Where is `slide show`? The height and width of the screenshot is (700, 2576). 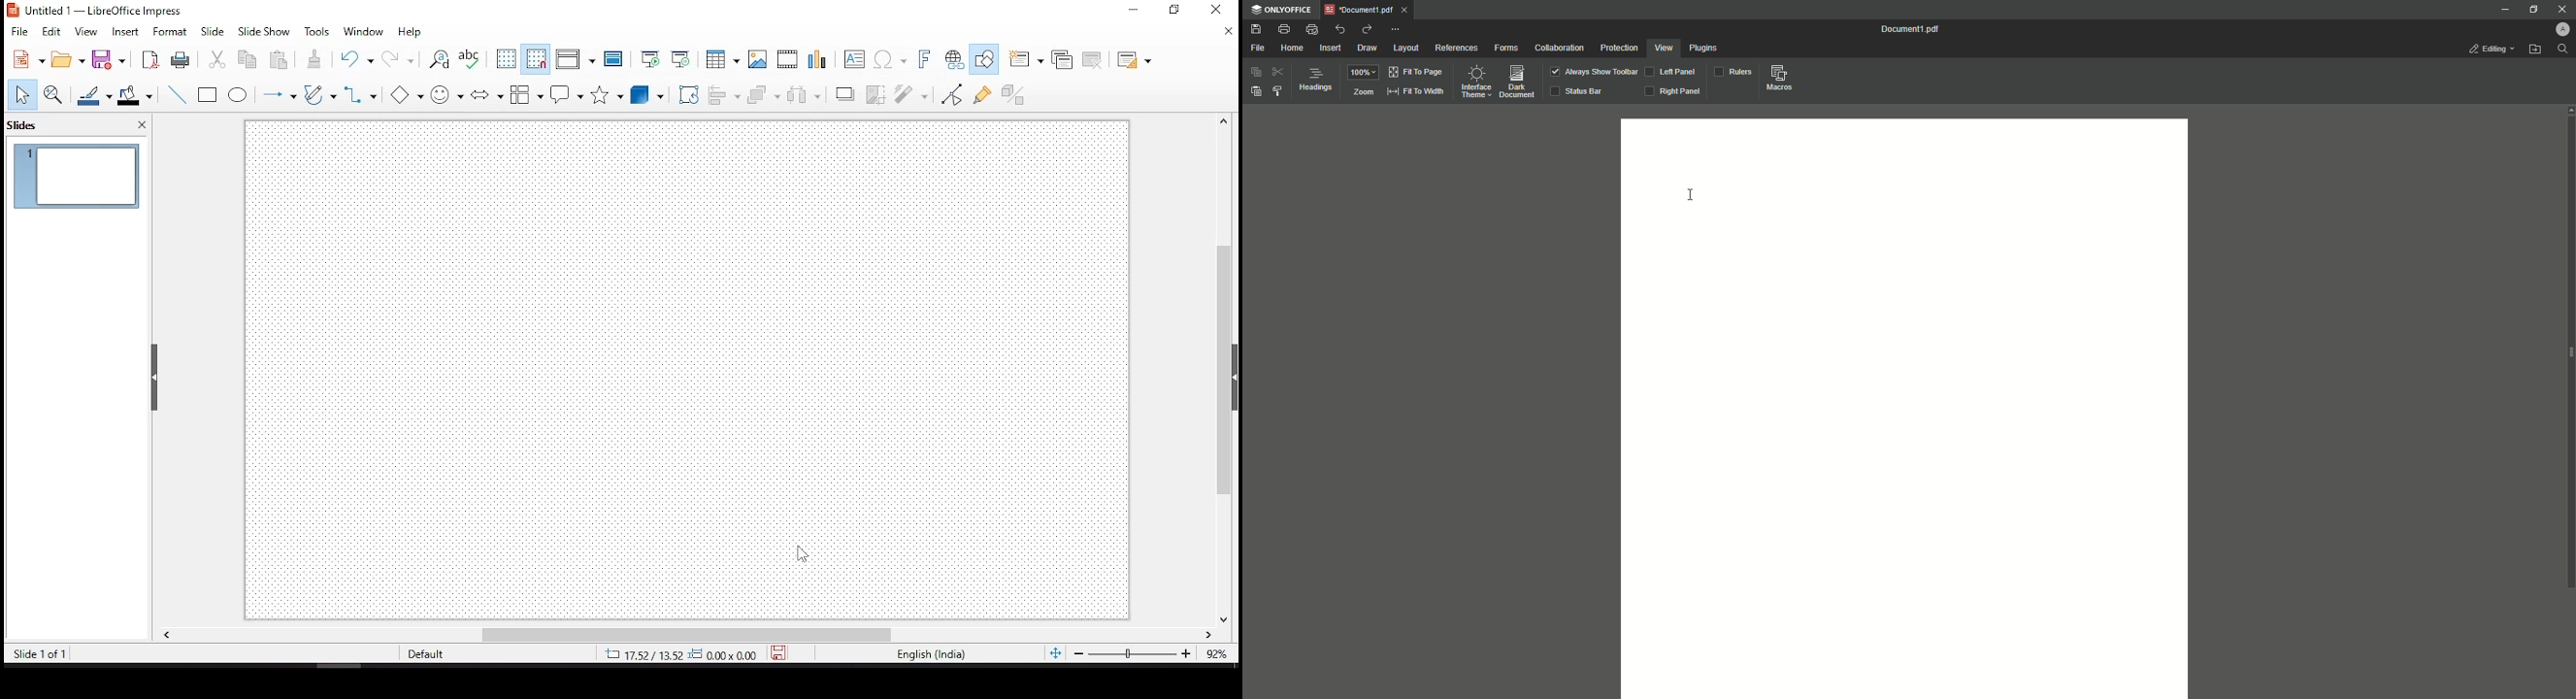
slide show is located at coordinates (264, 30).